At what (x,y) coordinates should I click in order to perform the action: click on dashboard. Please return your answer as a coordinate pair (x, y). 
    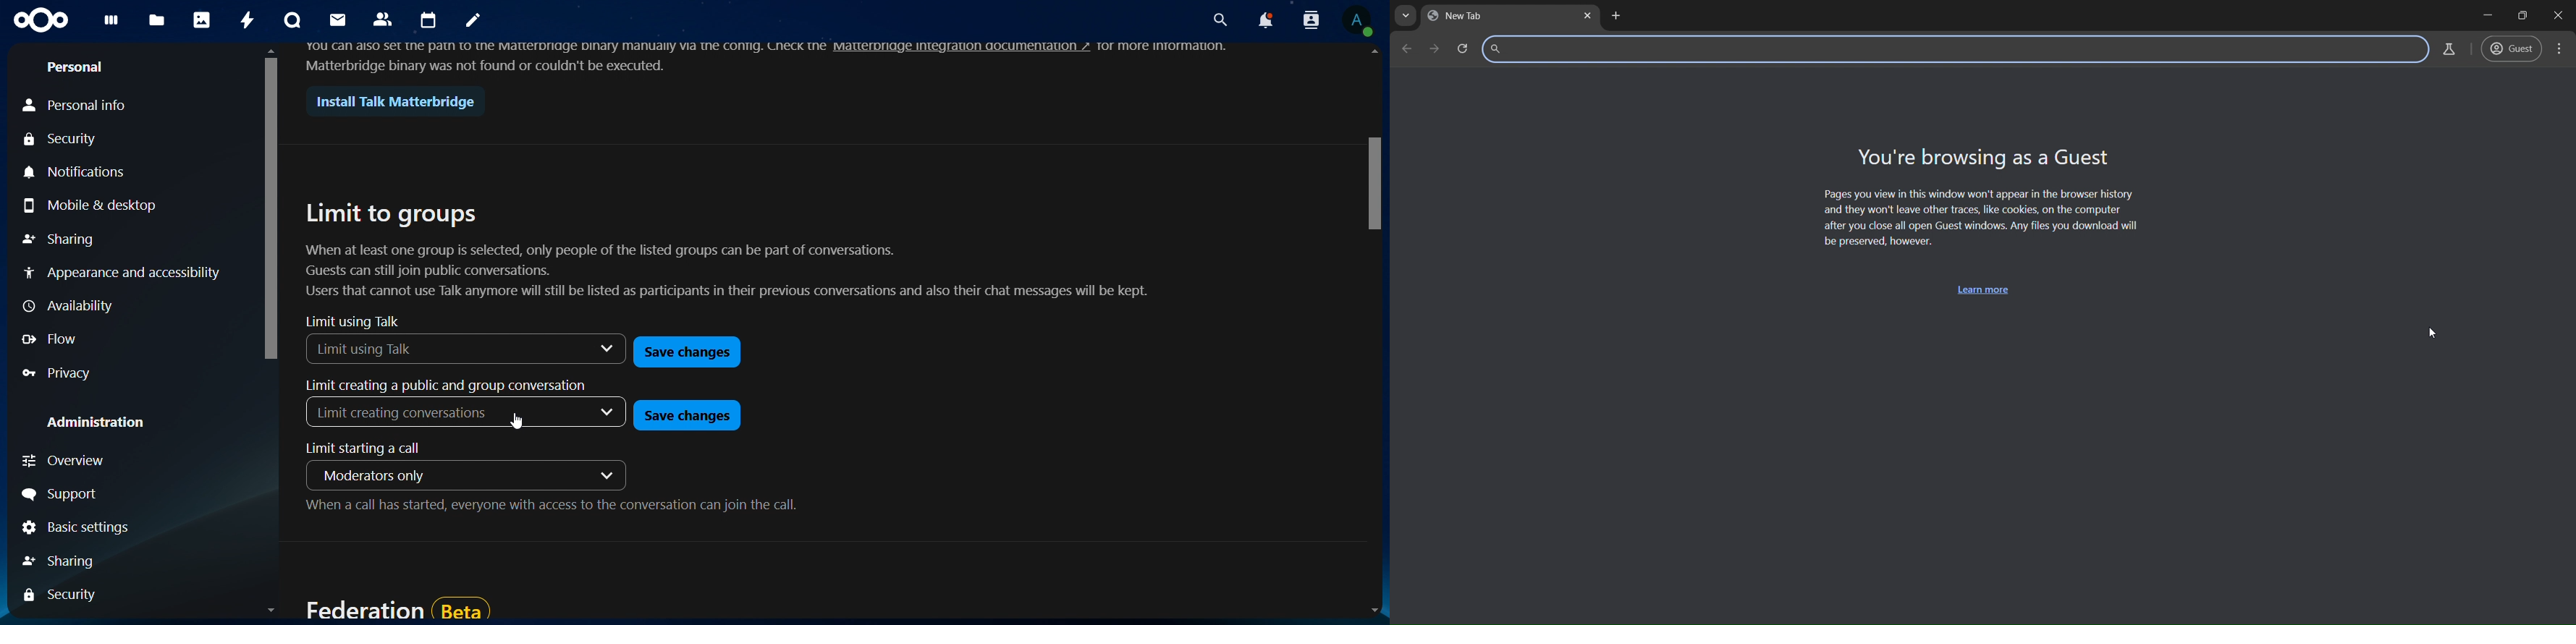
    Looking at the image, I should click on (110, 23).